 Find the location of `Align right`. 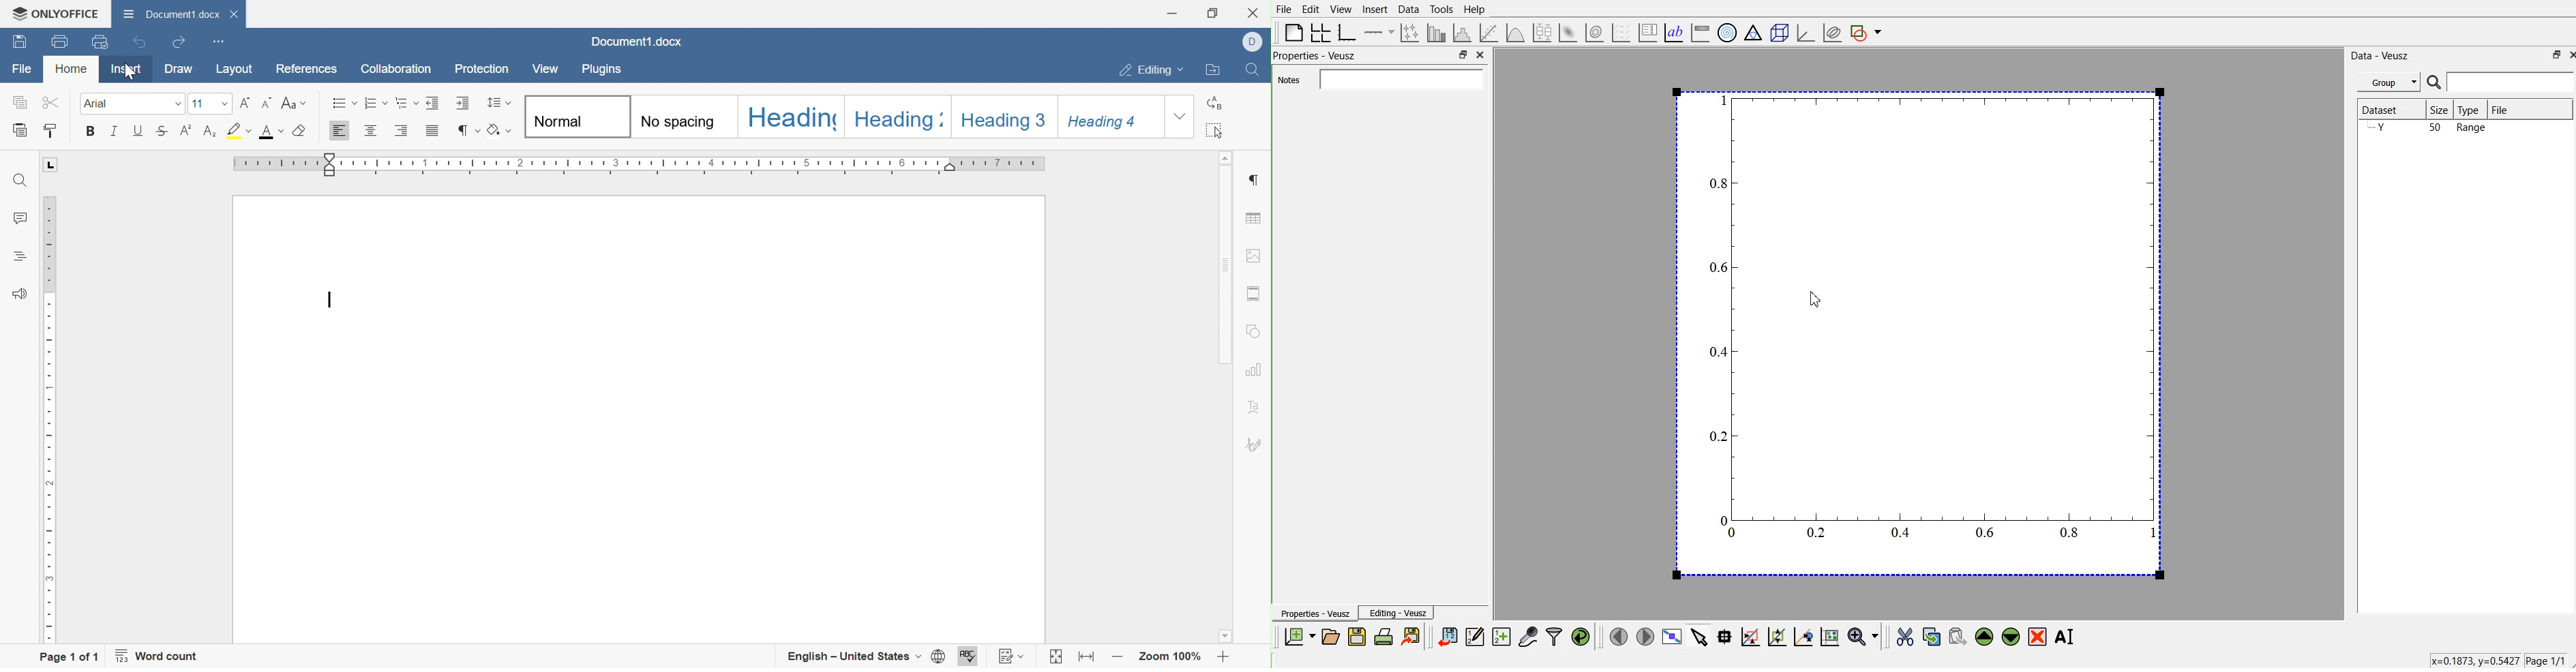

Align right is located at coordinates (402, 131).